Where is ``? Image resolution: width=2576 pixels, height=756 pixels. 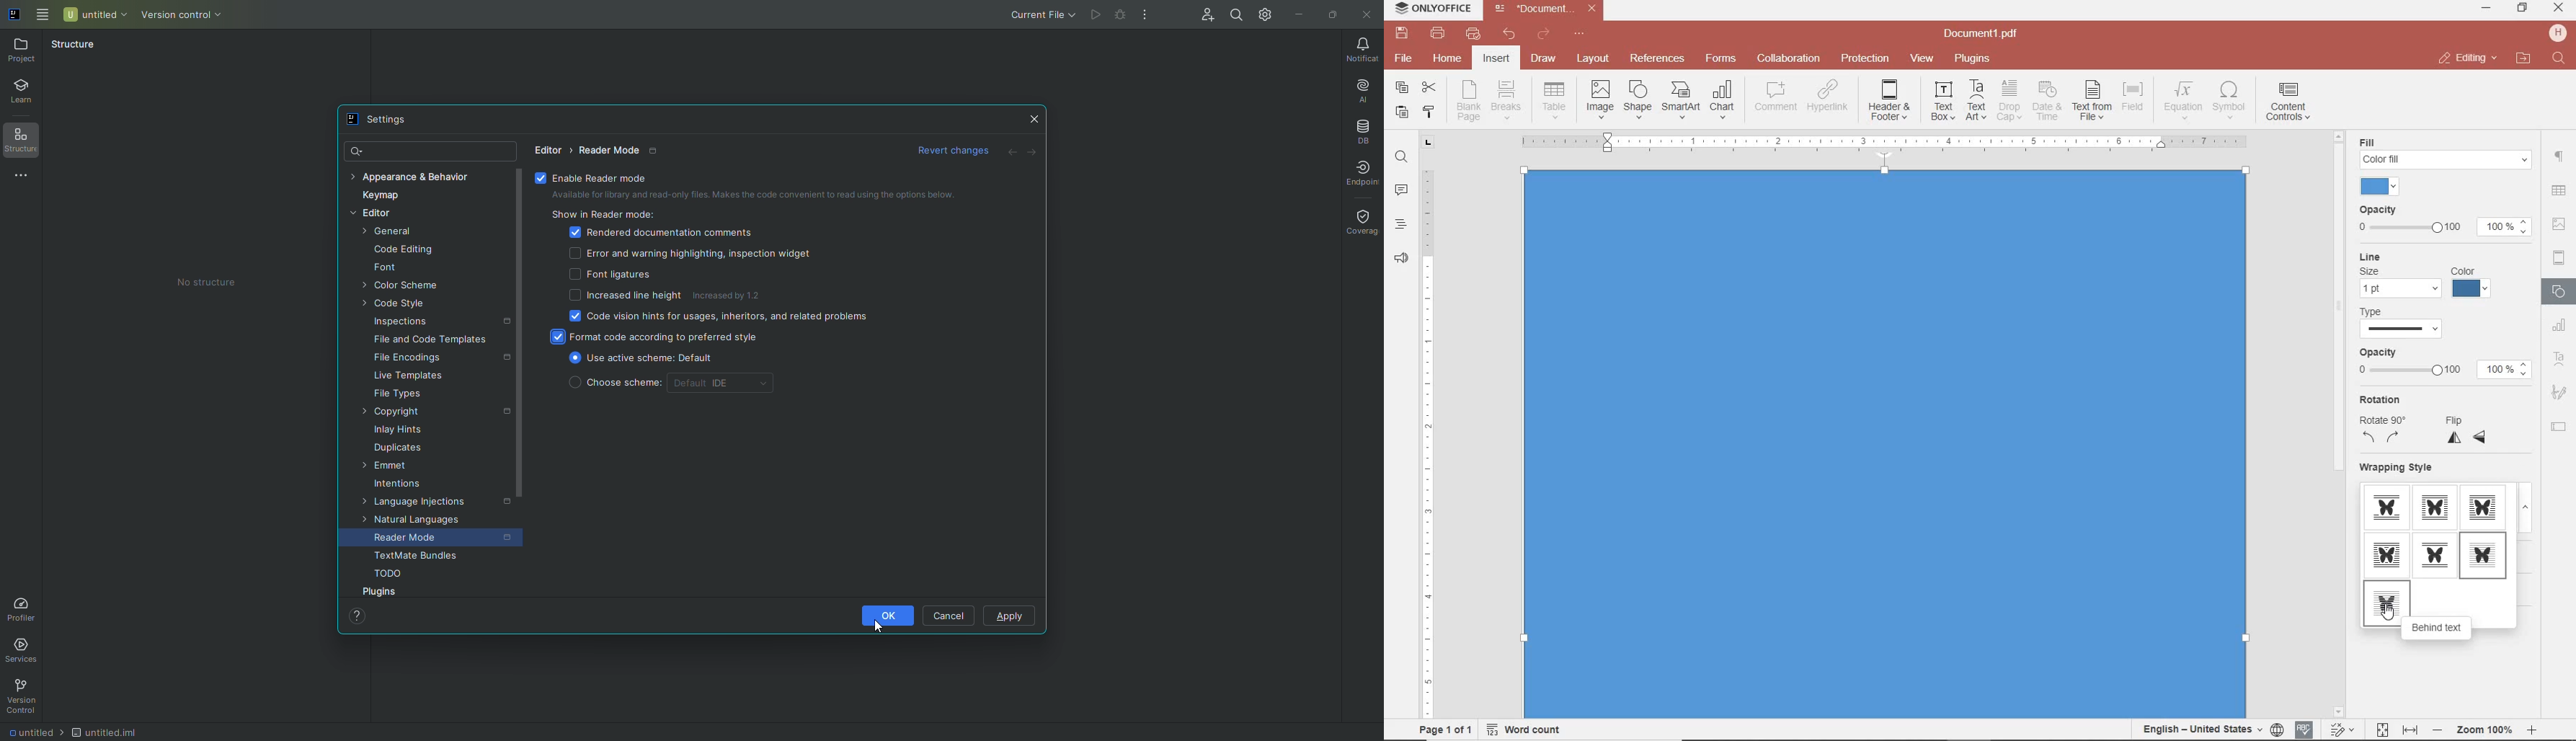
 is located at coordinates (2558, 192).